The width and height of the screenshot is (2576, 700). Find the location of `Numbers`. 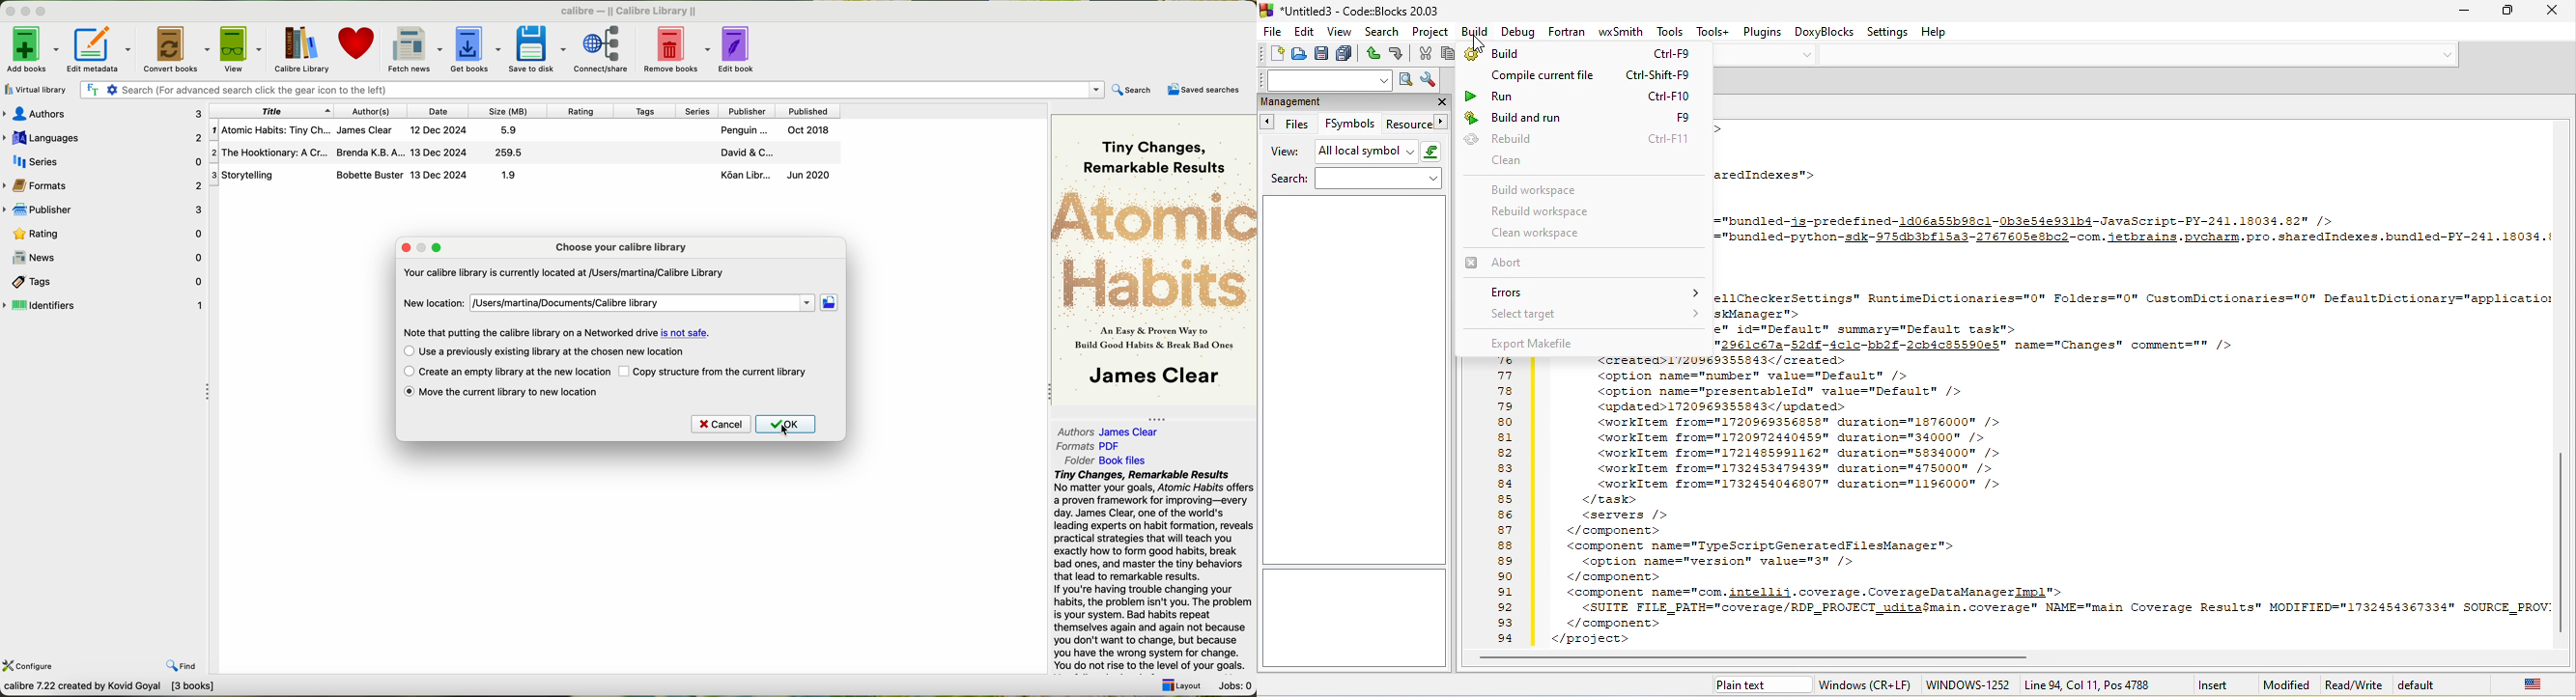

Numbers is located at coordinates (1506, 502).